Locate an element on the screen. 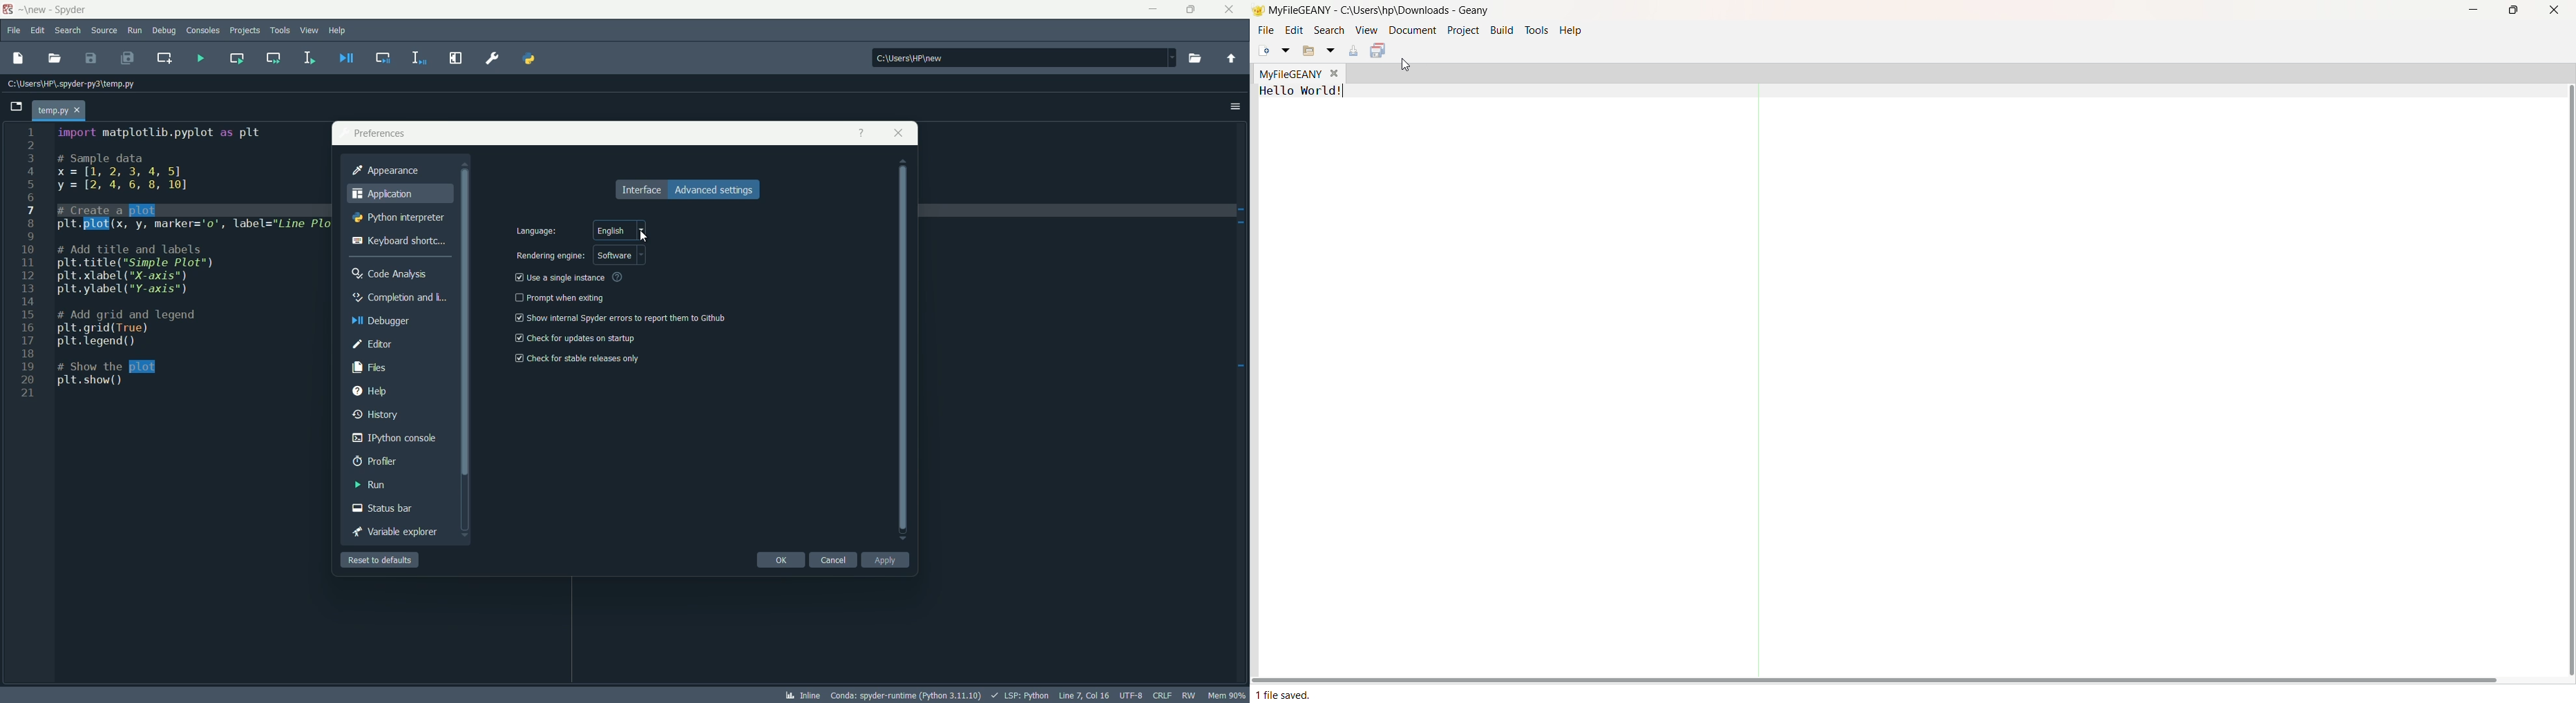  debugger is located at coordinates (385, 321).